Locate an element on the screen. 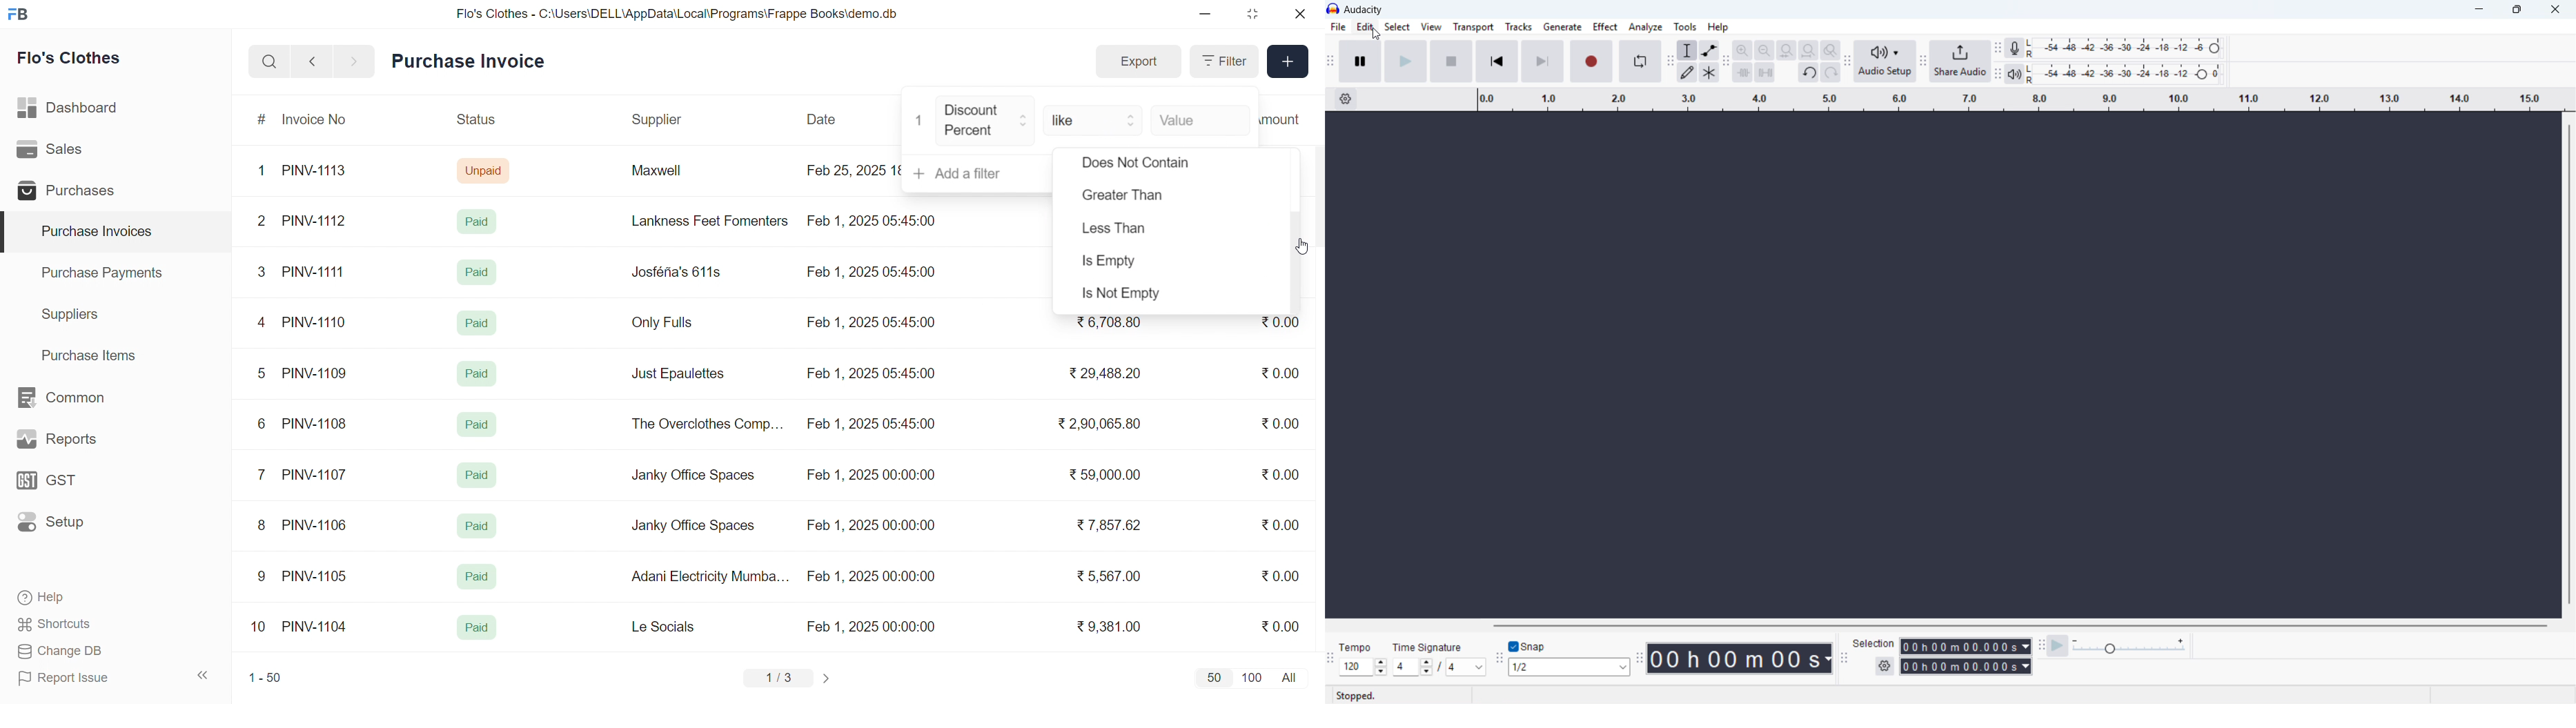  Adani Electricity Mumba... is located at coordinates (711, 577).